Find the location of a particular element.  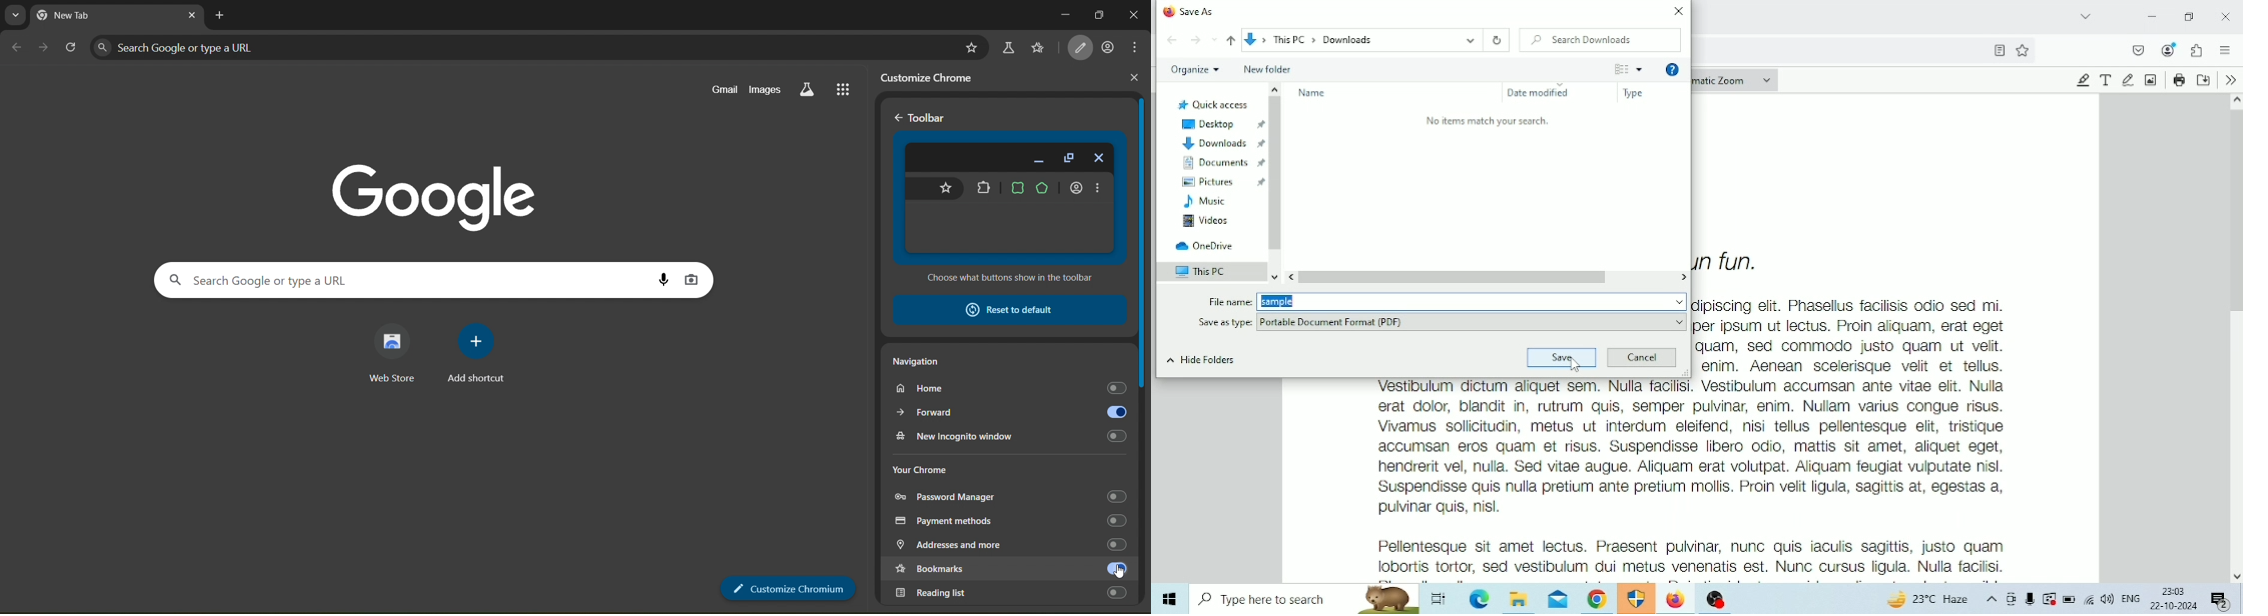

OneDrive is located at coordinates (1204, 246).